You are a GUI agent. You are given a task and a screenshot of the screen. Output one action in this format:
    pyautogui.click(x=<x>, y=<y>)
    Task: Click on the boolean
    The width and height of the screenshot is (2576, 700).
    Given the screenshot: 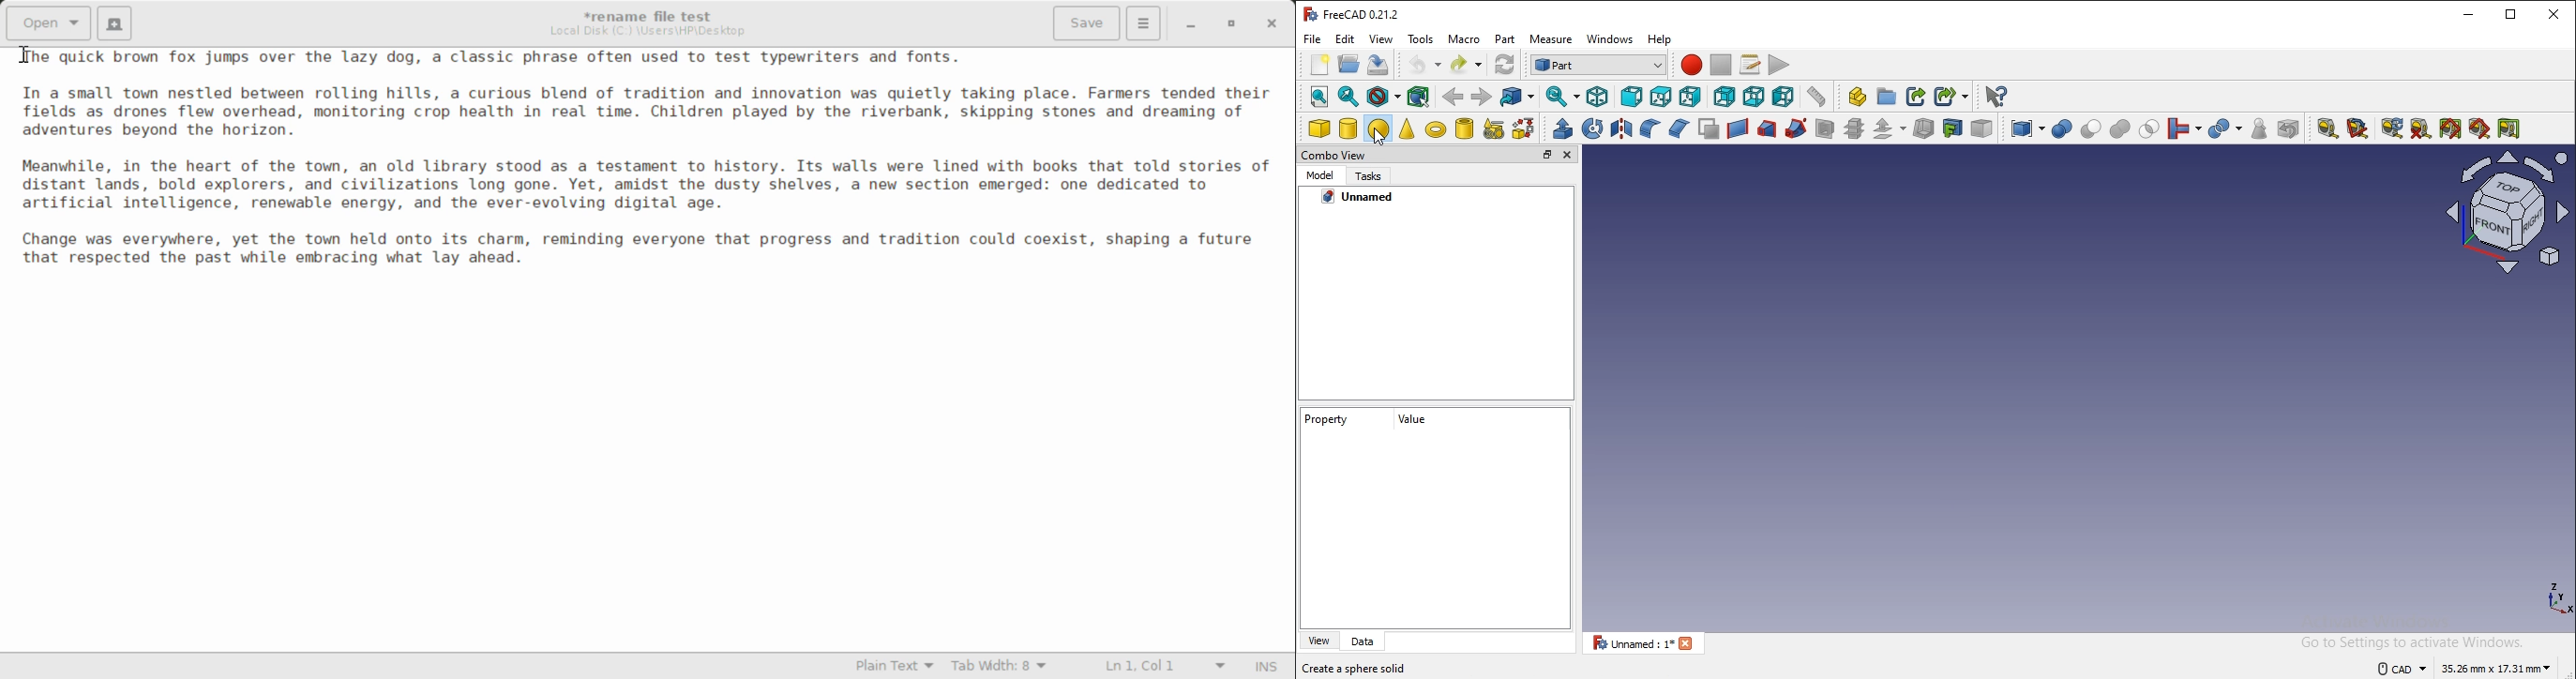 What is the action you would take?
    pyautogui.click(x=2061, y=129)
    